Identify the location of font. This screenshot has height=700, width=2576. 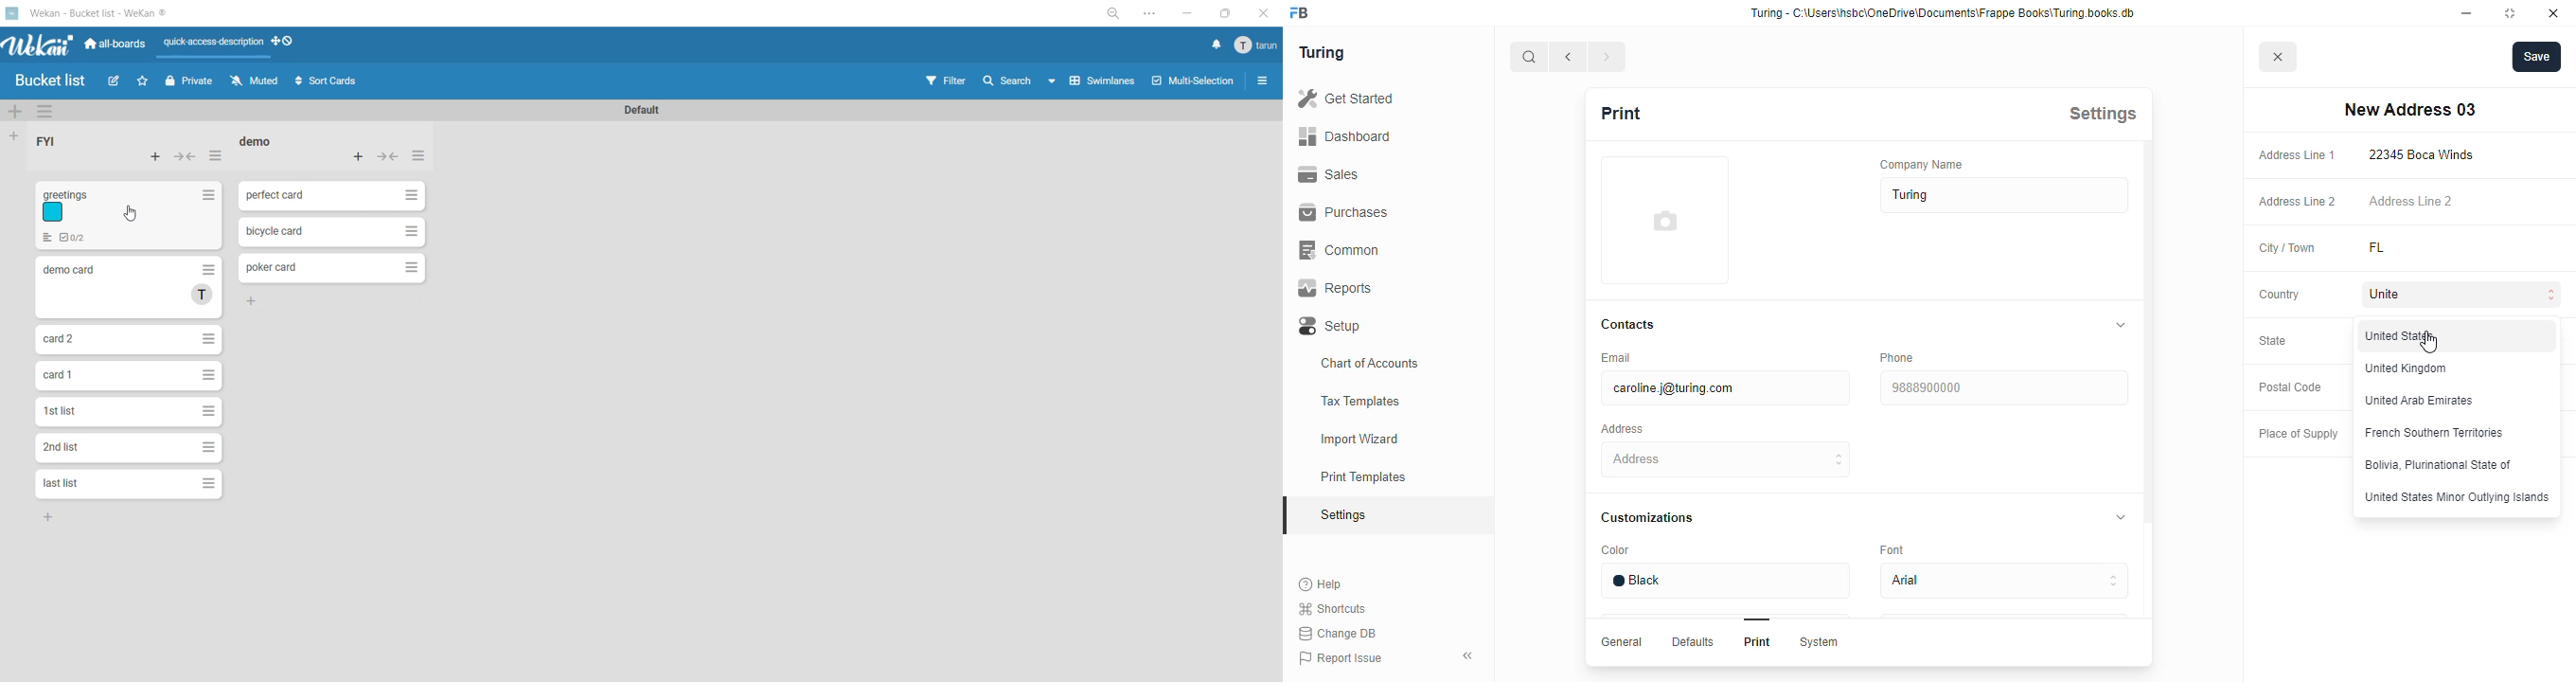
(1895, 548).